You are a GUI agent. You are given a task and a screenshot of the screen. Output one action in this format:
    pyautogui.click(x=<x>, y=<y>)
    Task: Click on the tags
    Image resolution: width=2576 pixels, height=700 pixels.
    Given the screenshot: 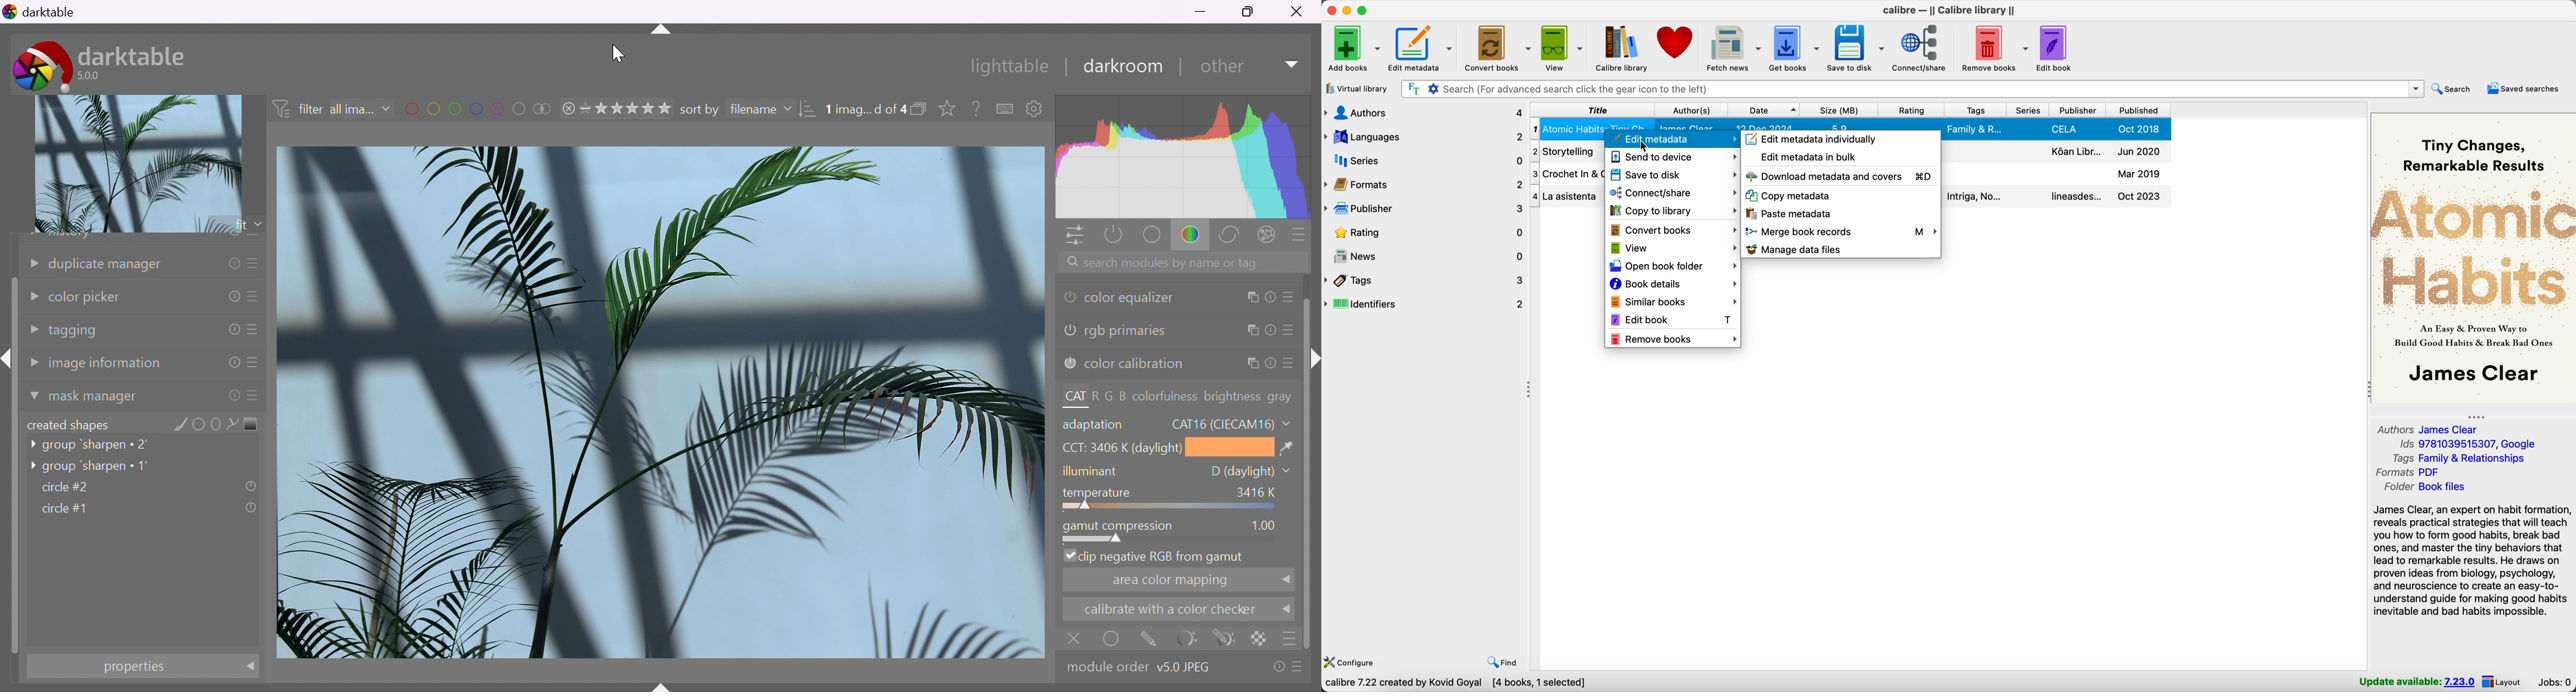 What is the action you would take?
    pyautogui.click(x=2458, y=459)
    